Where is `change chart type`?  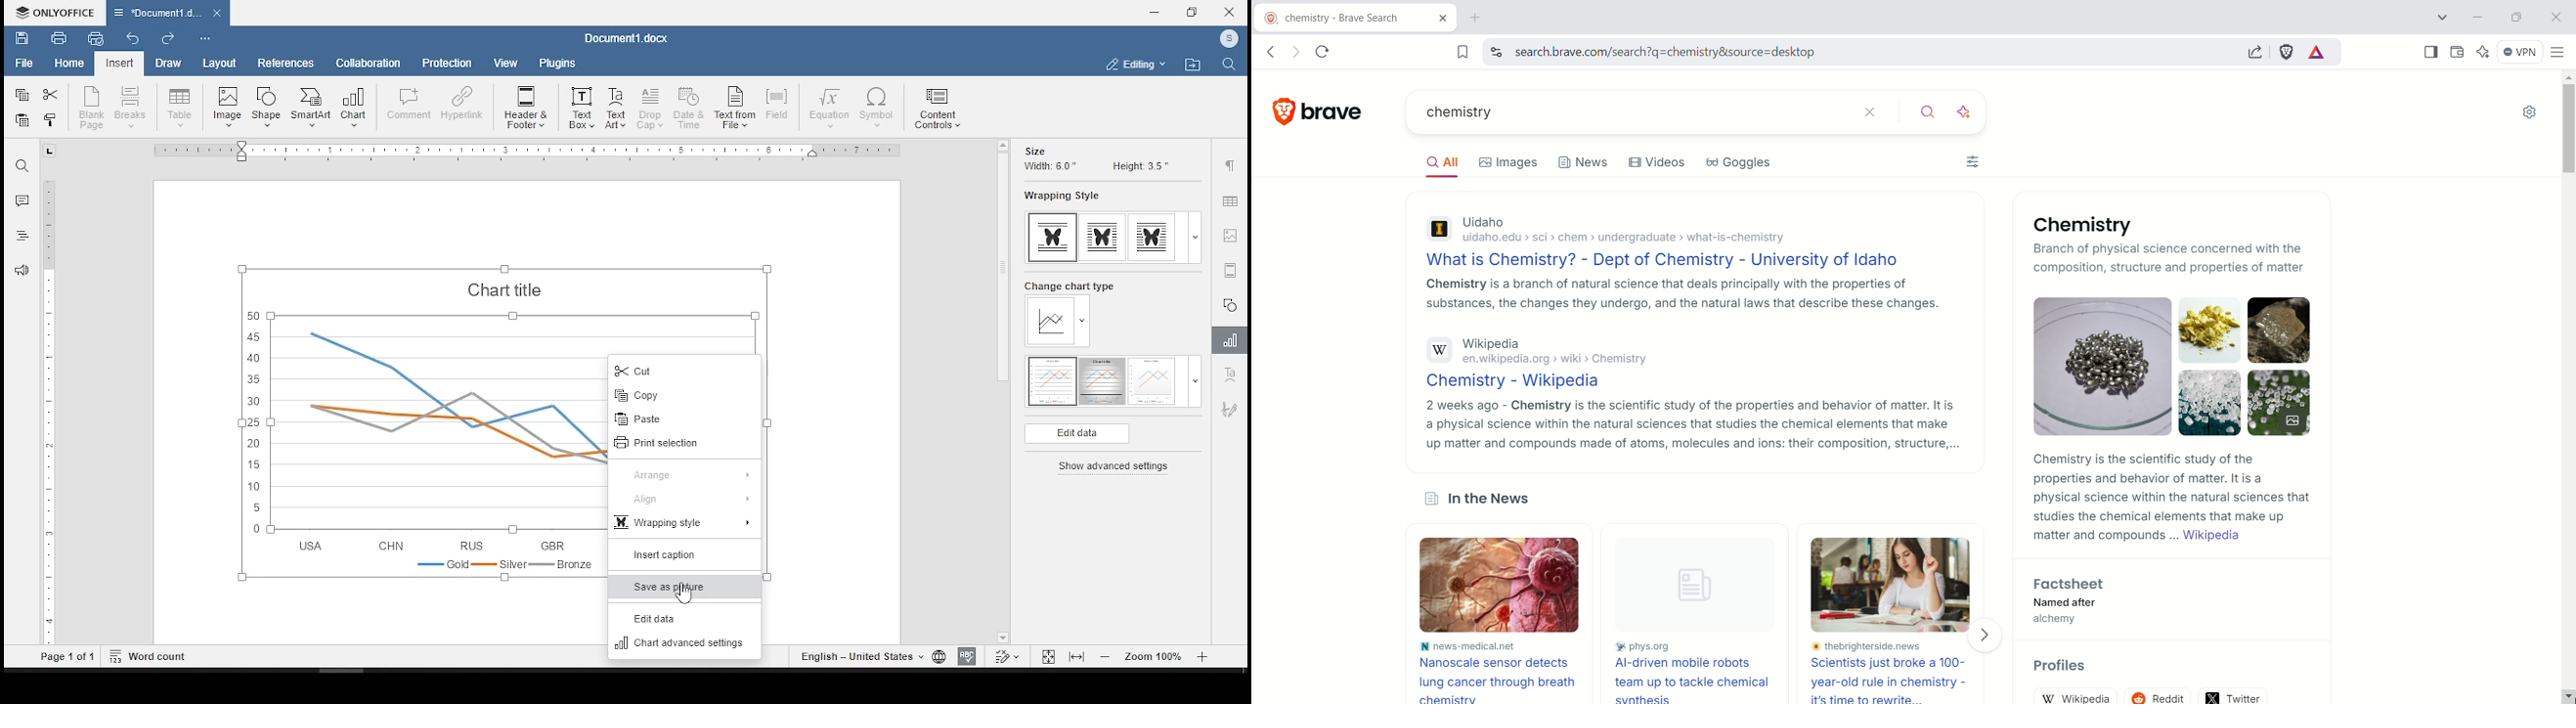
change chart type is located at coordinates (1070, 314).